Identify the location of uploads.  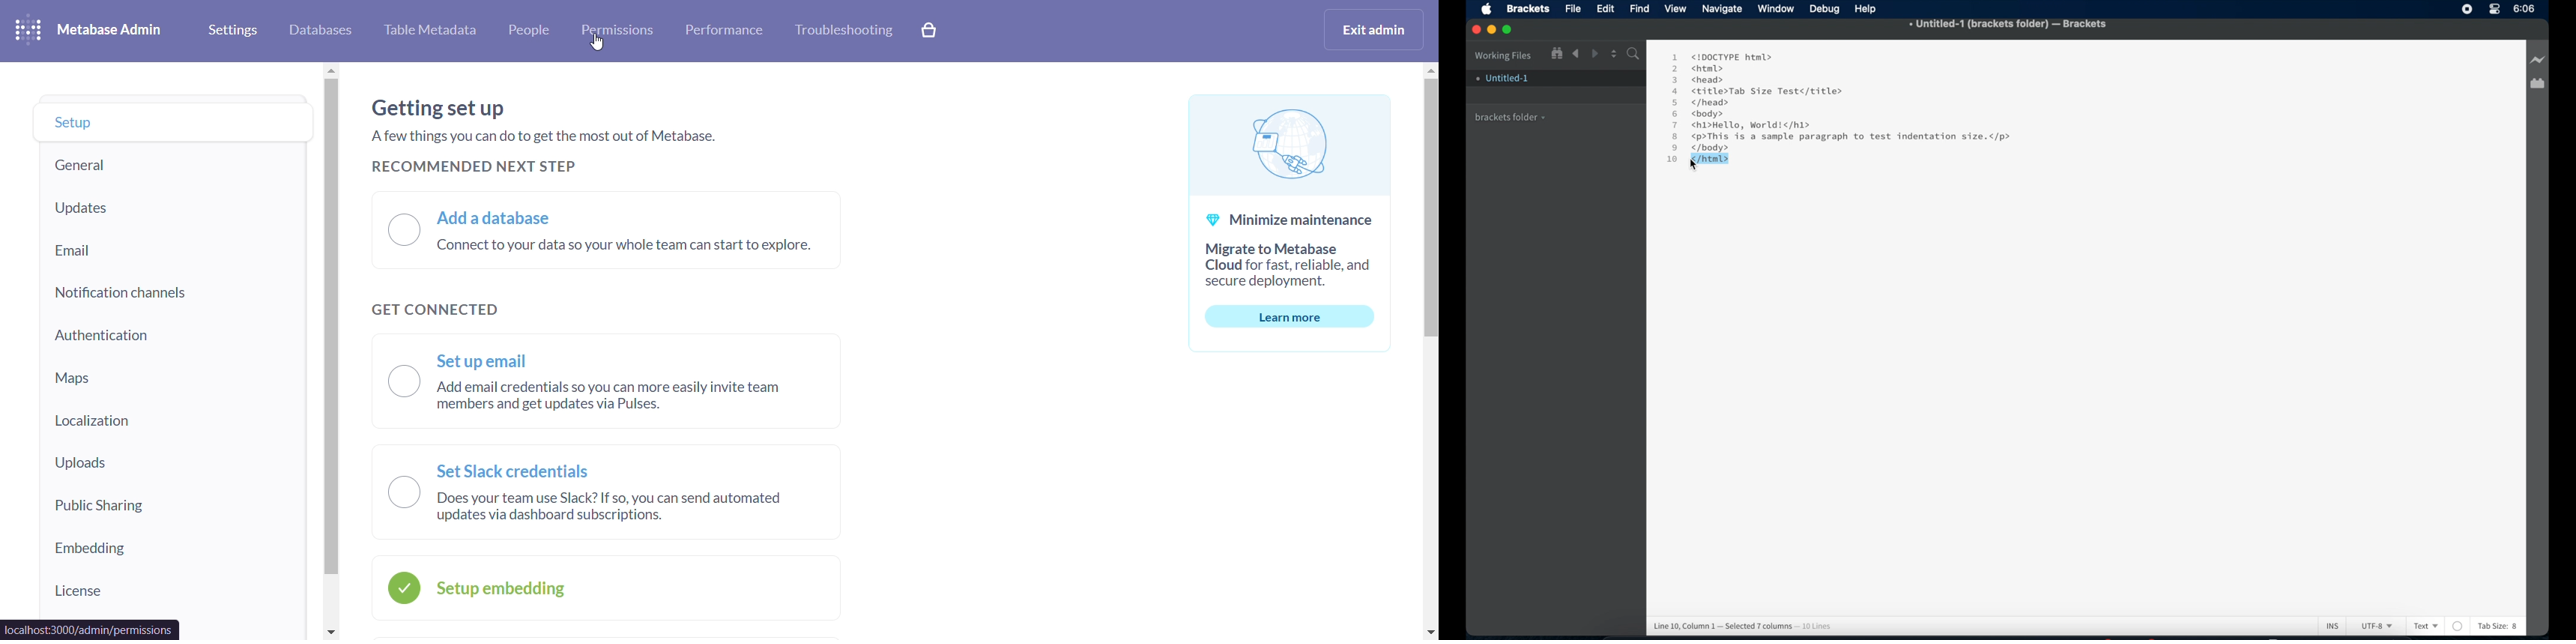
(172, 457).